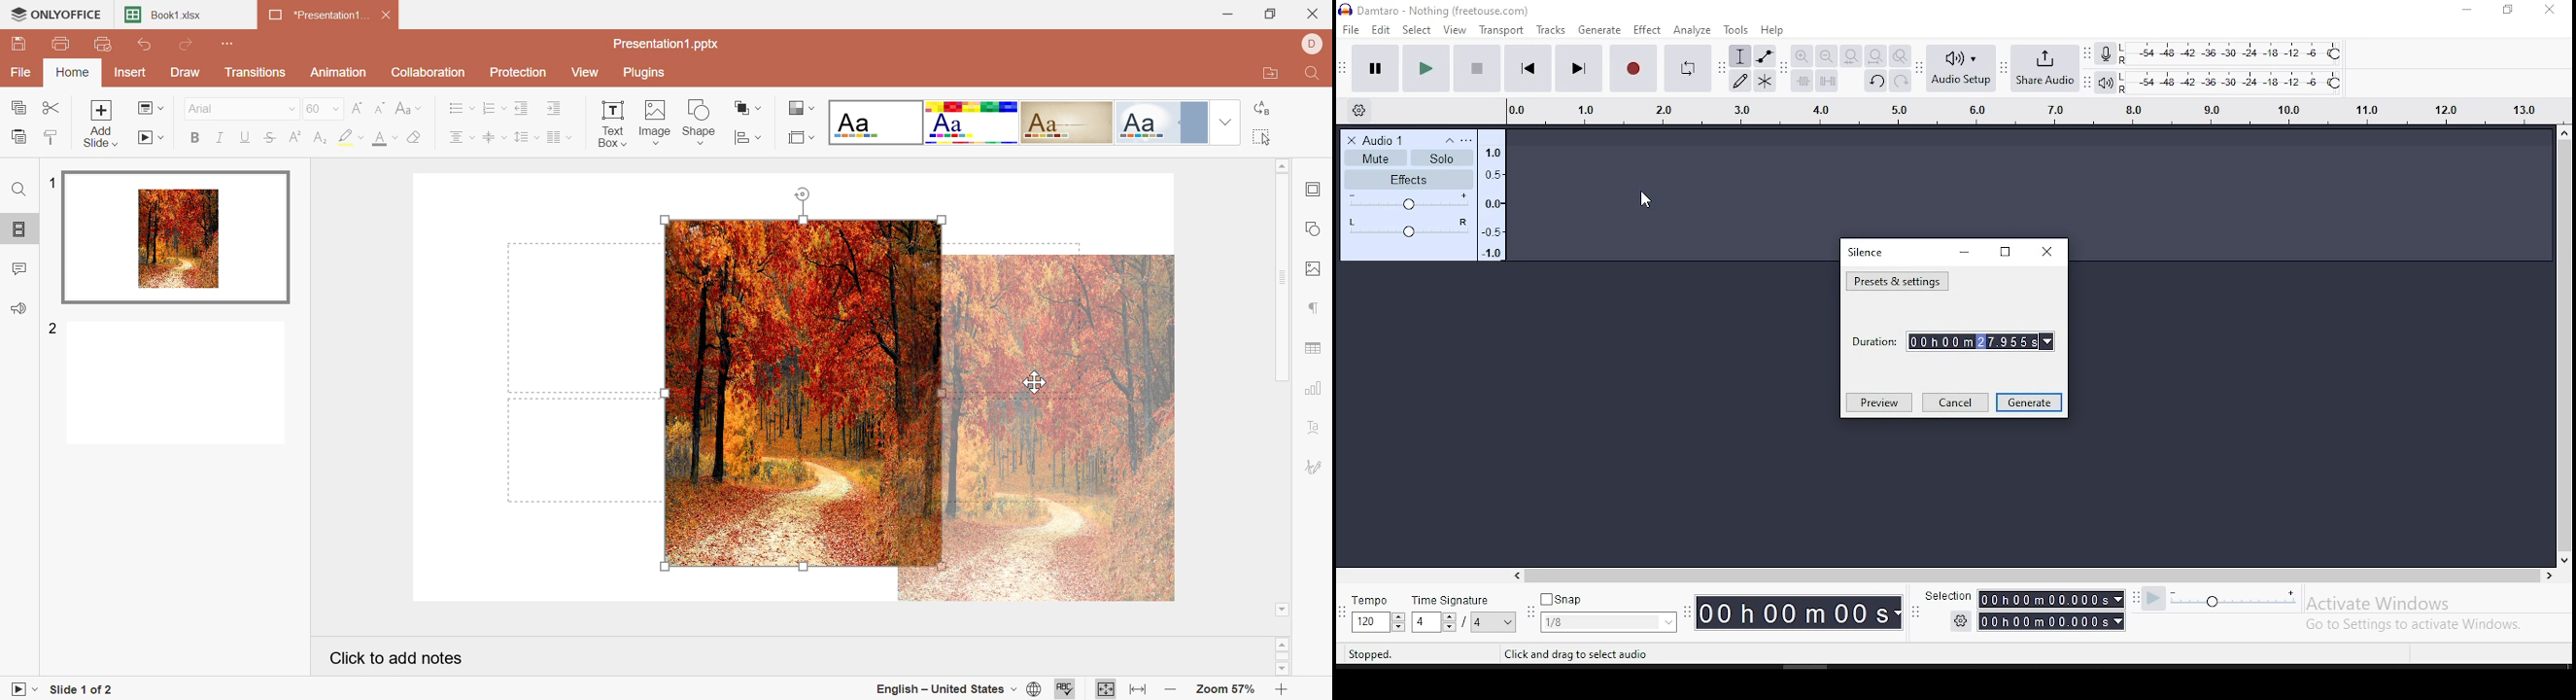 This screenshot has width=2576, height=700. I want to click on Restore Down, so click(1268, 15).